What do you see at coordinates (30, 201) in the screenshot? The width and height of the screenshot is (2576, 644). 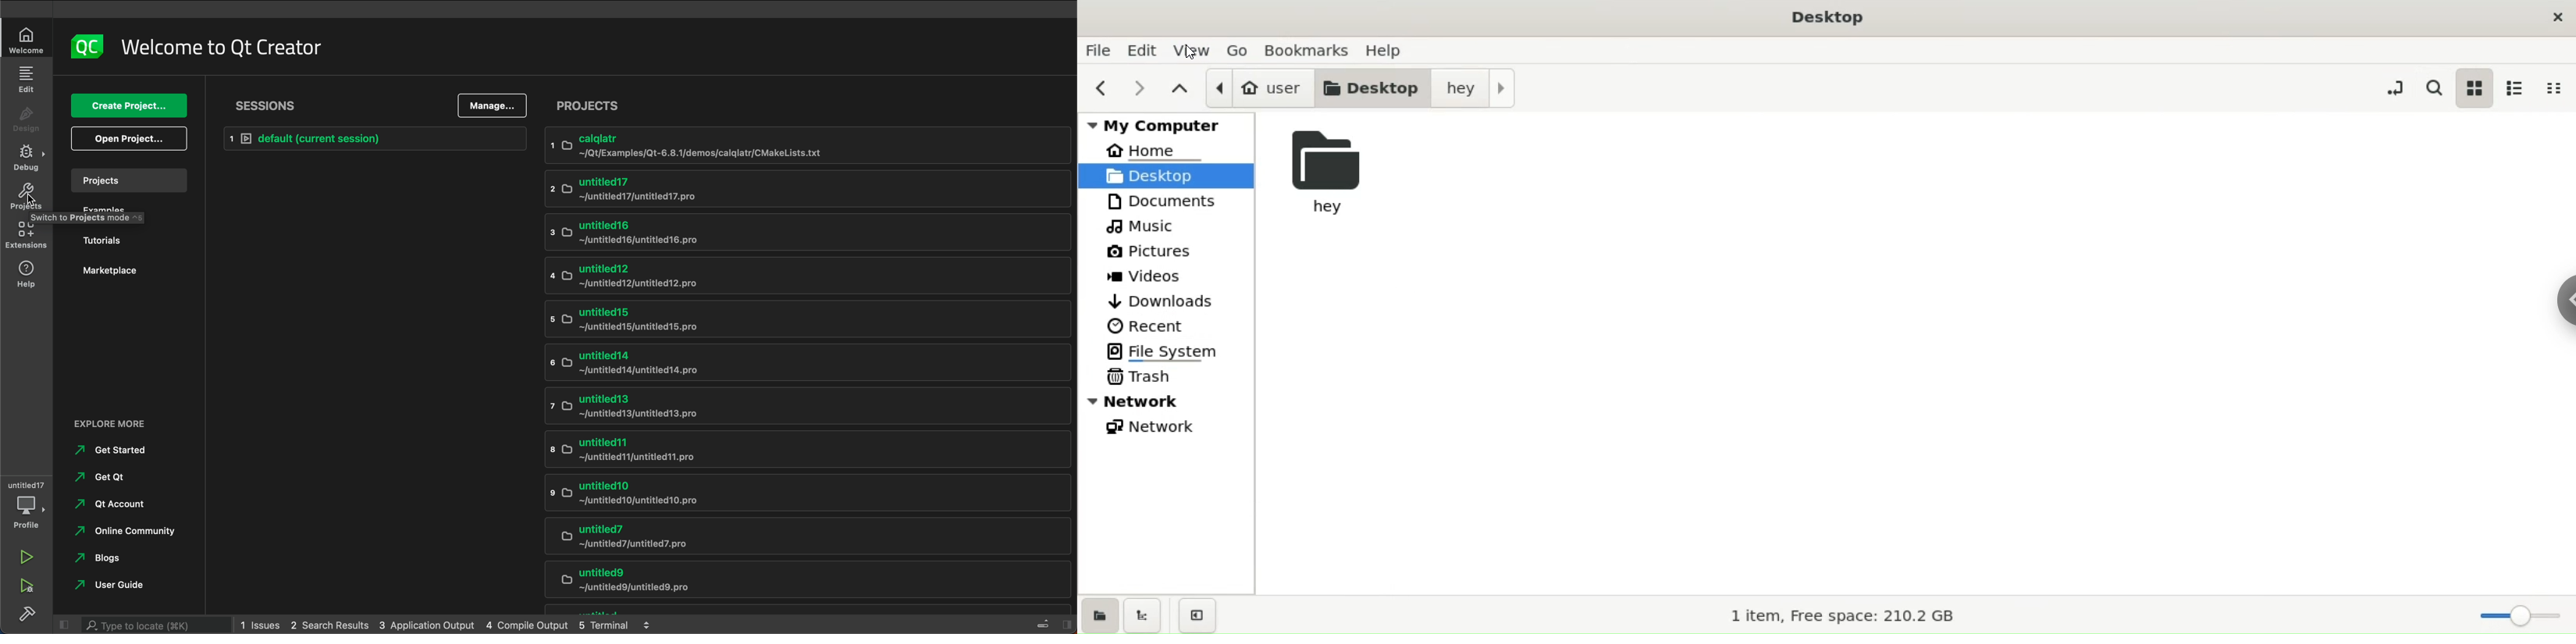 I see `cursor` at bounding box center [30, 201].